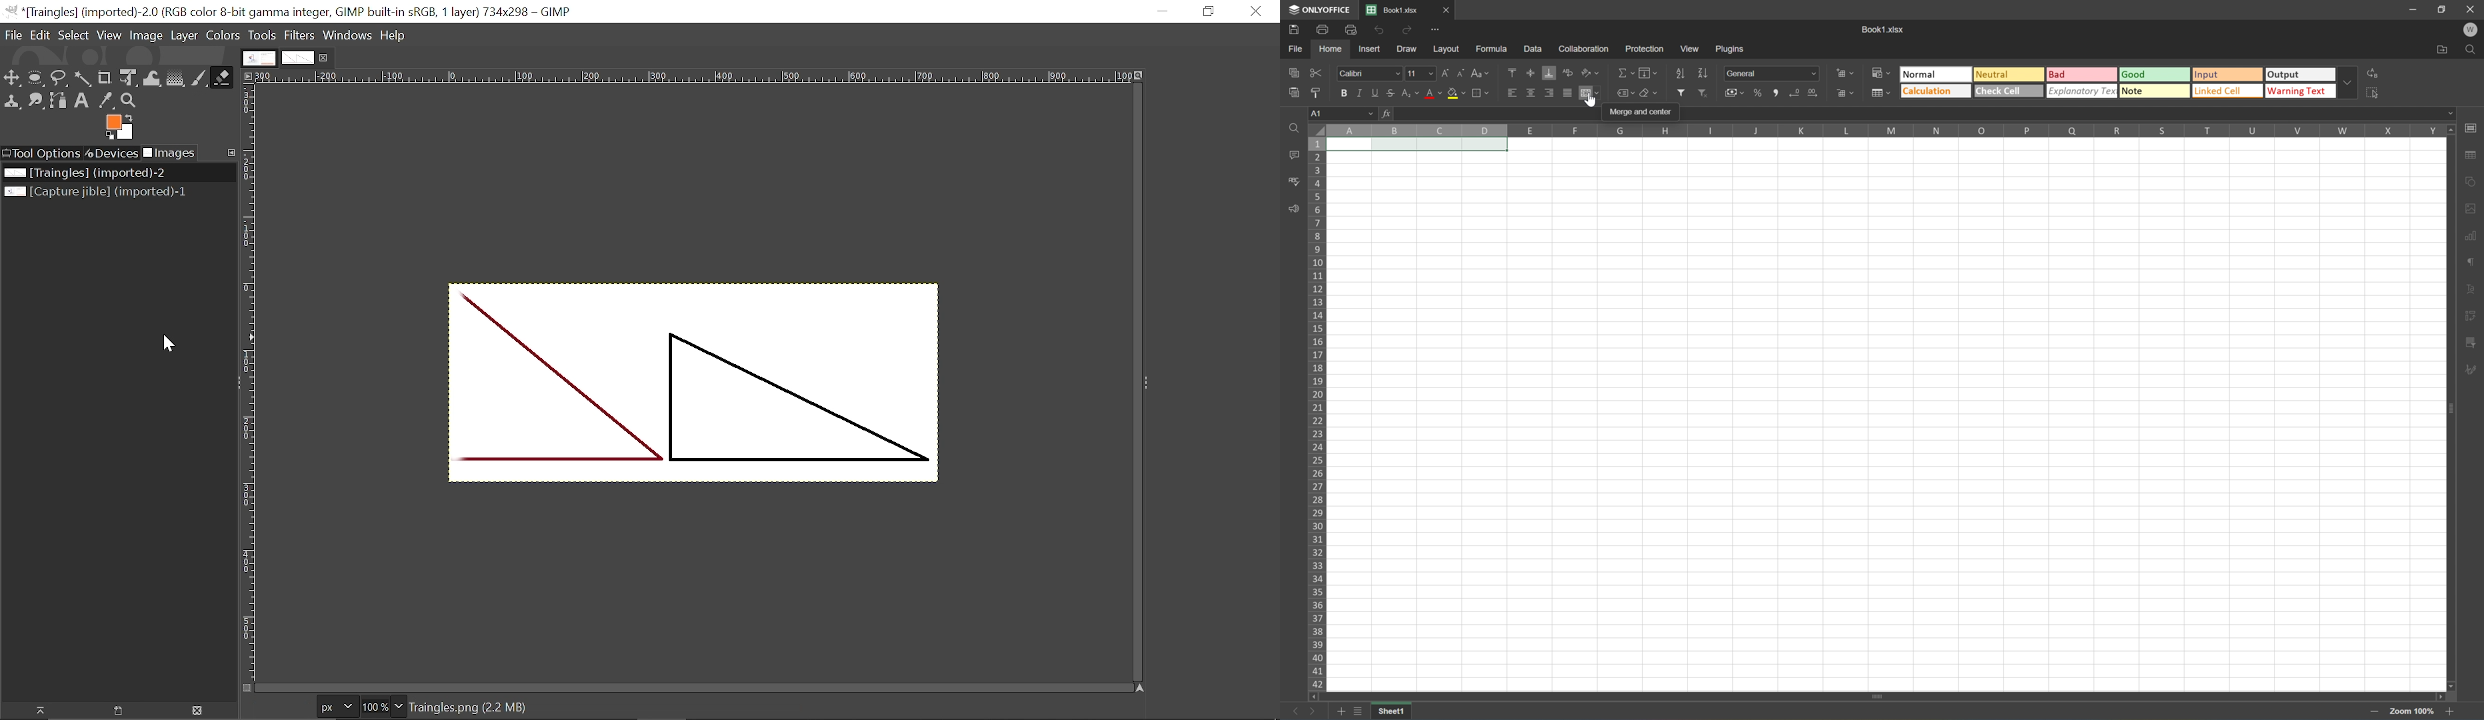 The width and height of the screenshot is (2492, 728). Describe the element at coordinates (2008, 91) in the screenshot. I see `Check cell` at that location.